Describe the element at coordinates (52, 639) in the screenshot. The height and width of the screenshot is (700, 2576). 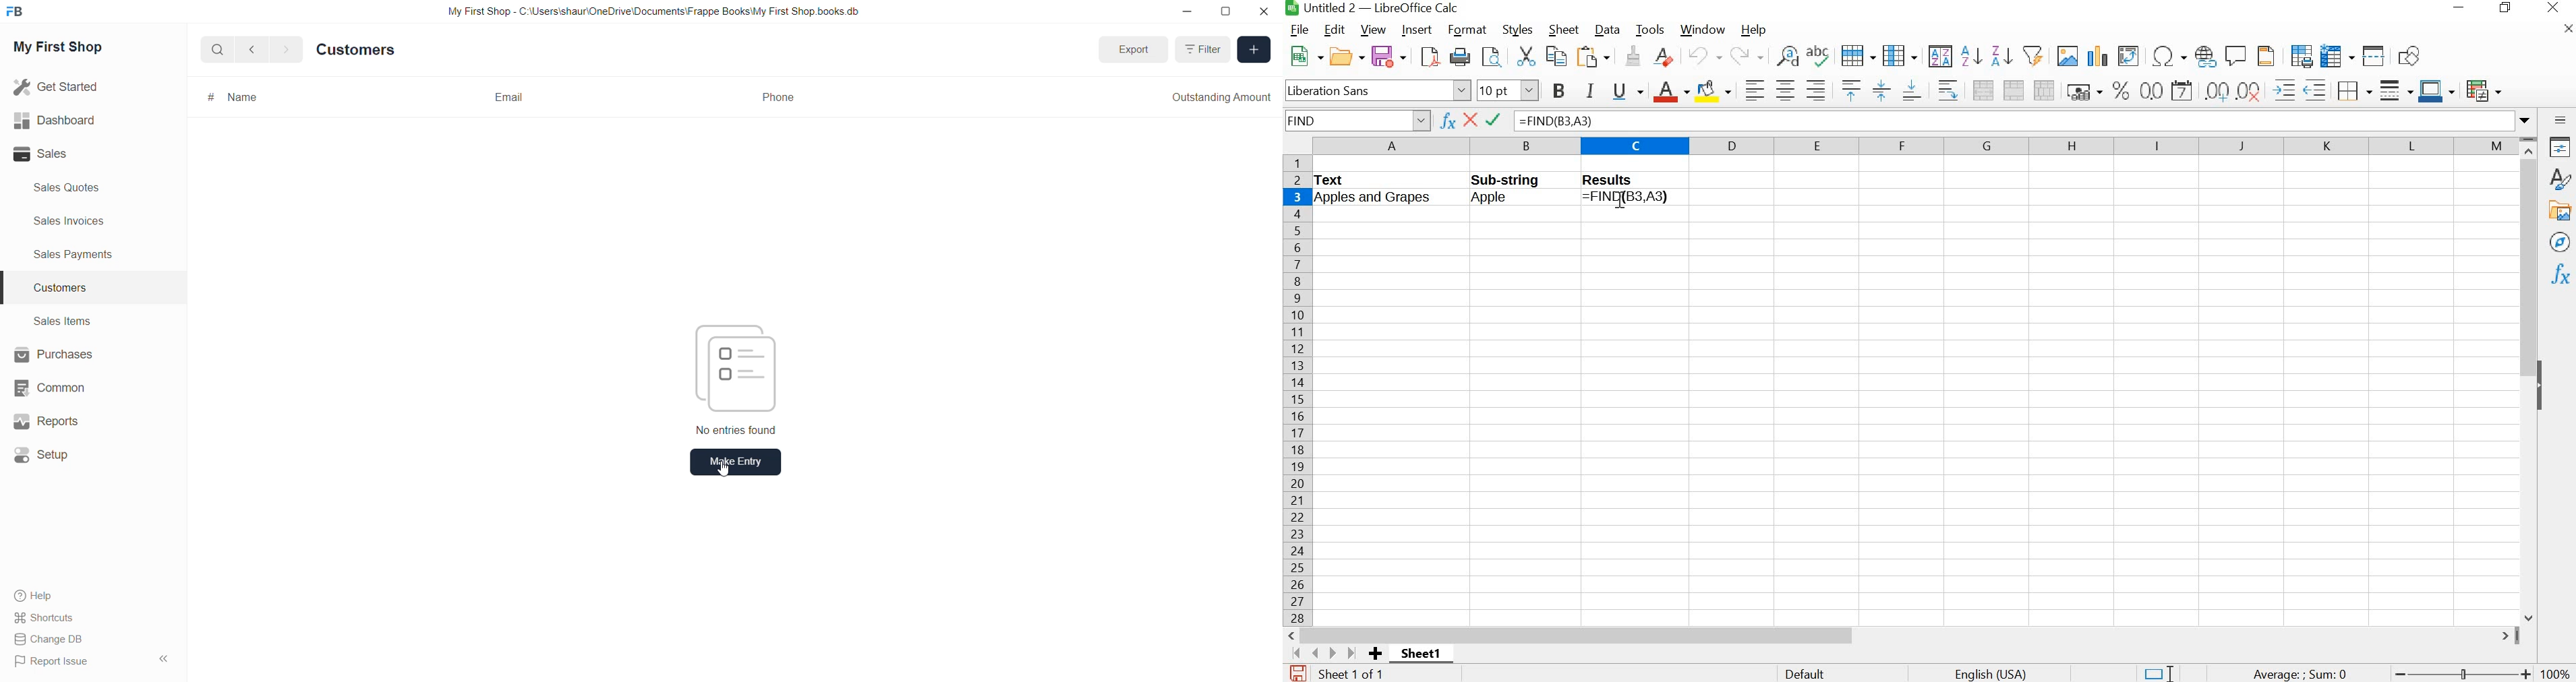
I see ` Change DB` at that location.